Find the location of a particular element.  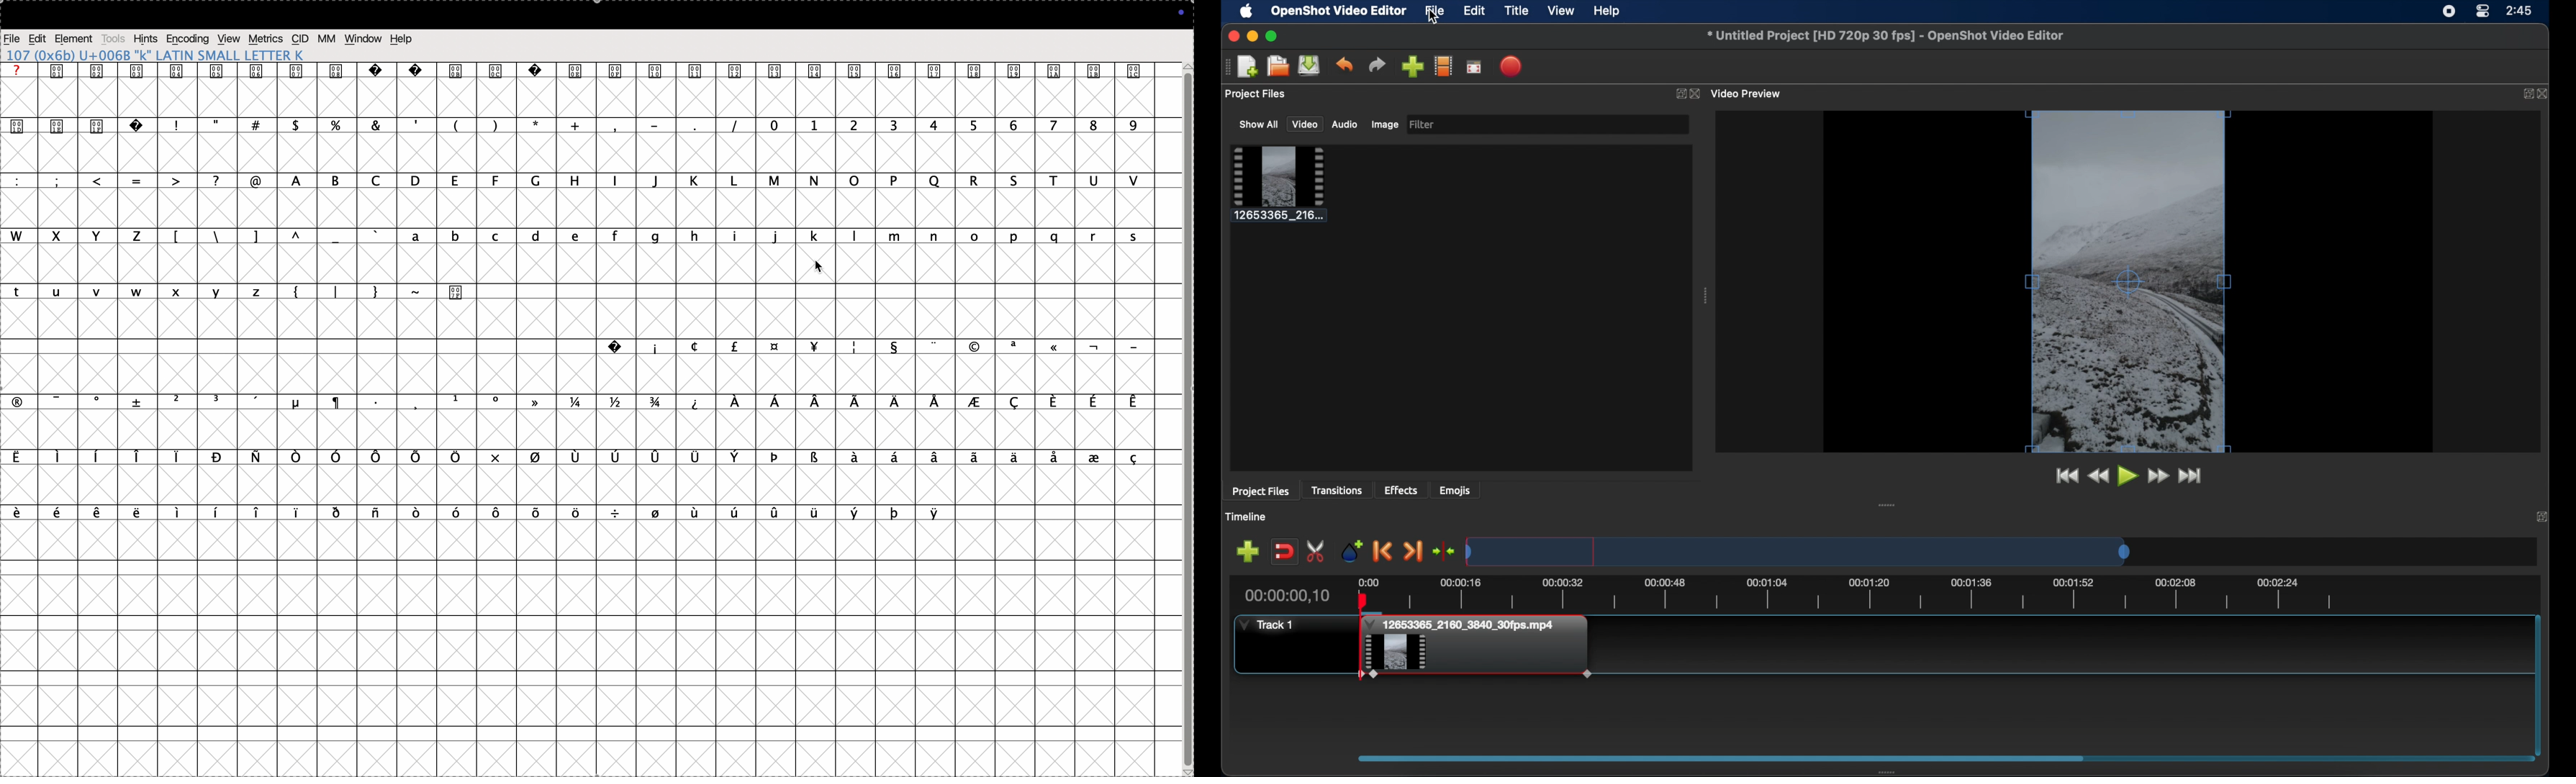

timeline scale is located at coordinates (1797, 550).